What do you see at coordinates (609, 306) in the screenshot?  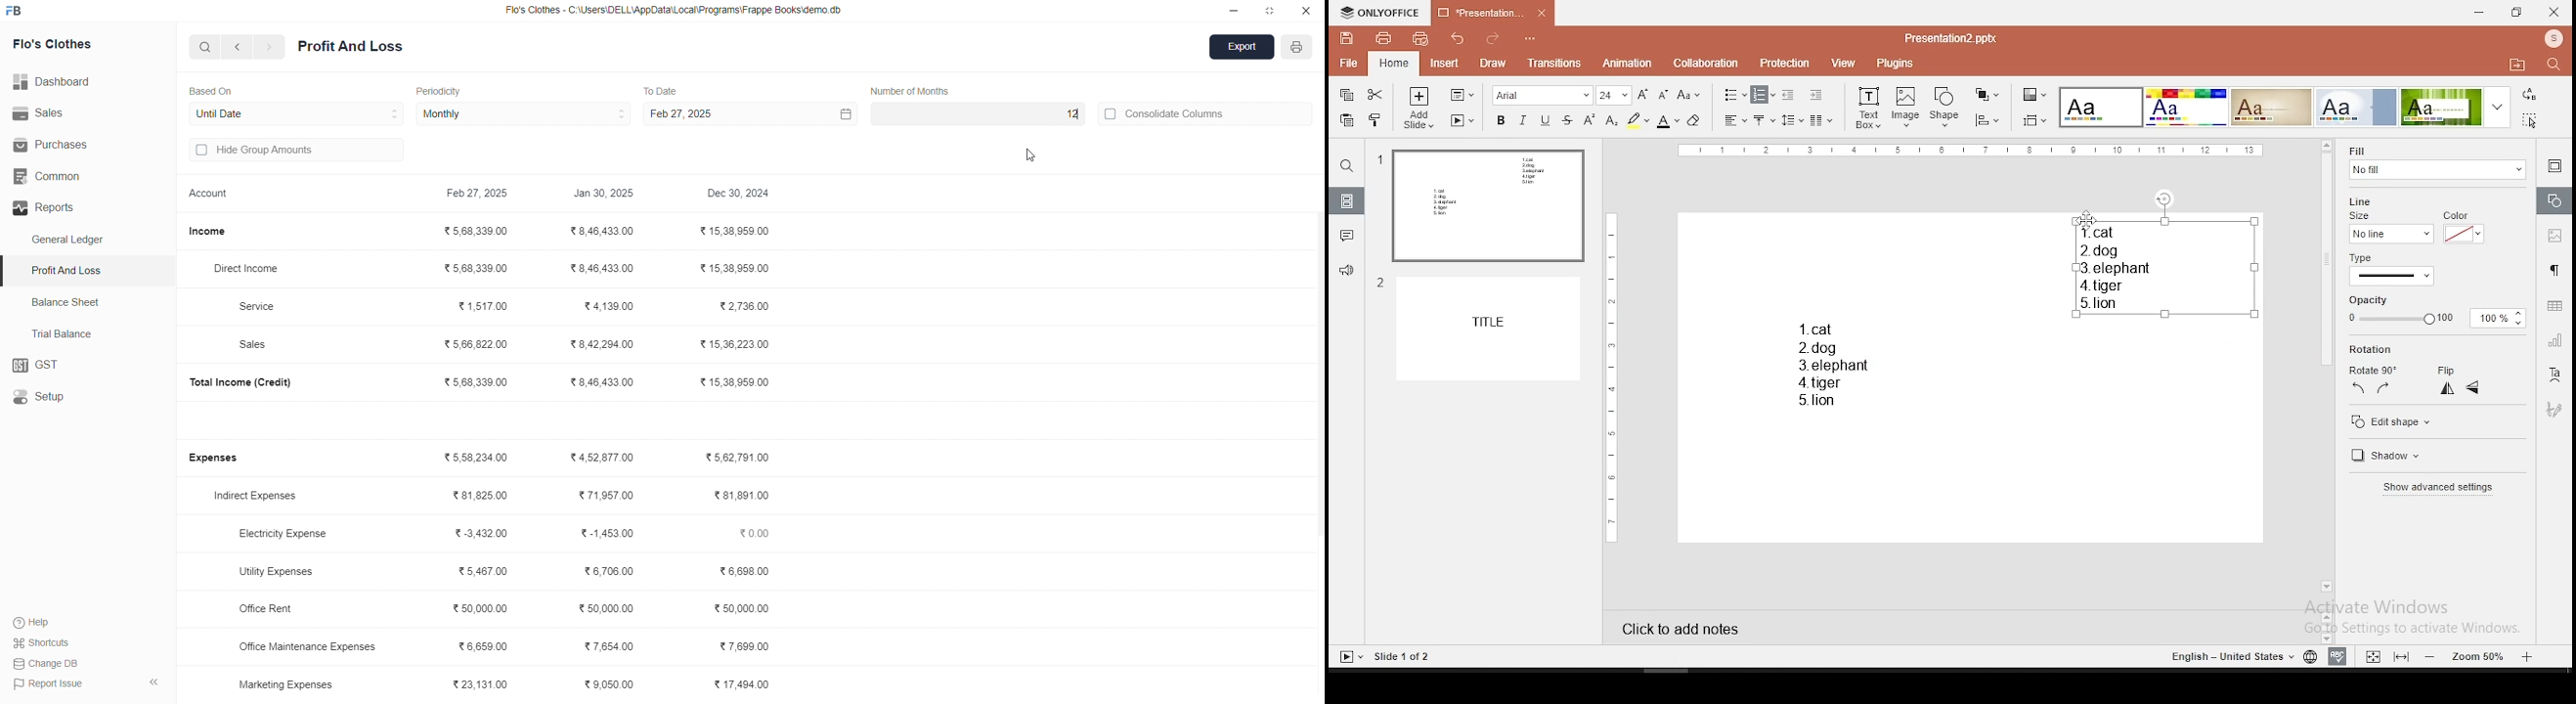 I see `₹4,139.00` at bounding box center [609, 306].